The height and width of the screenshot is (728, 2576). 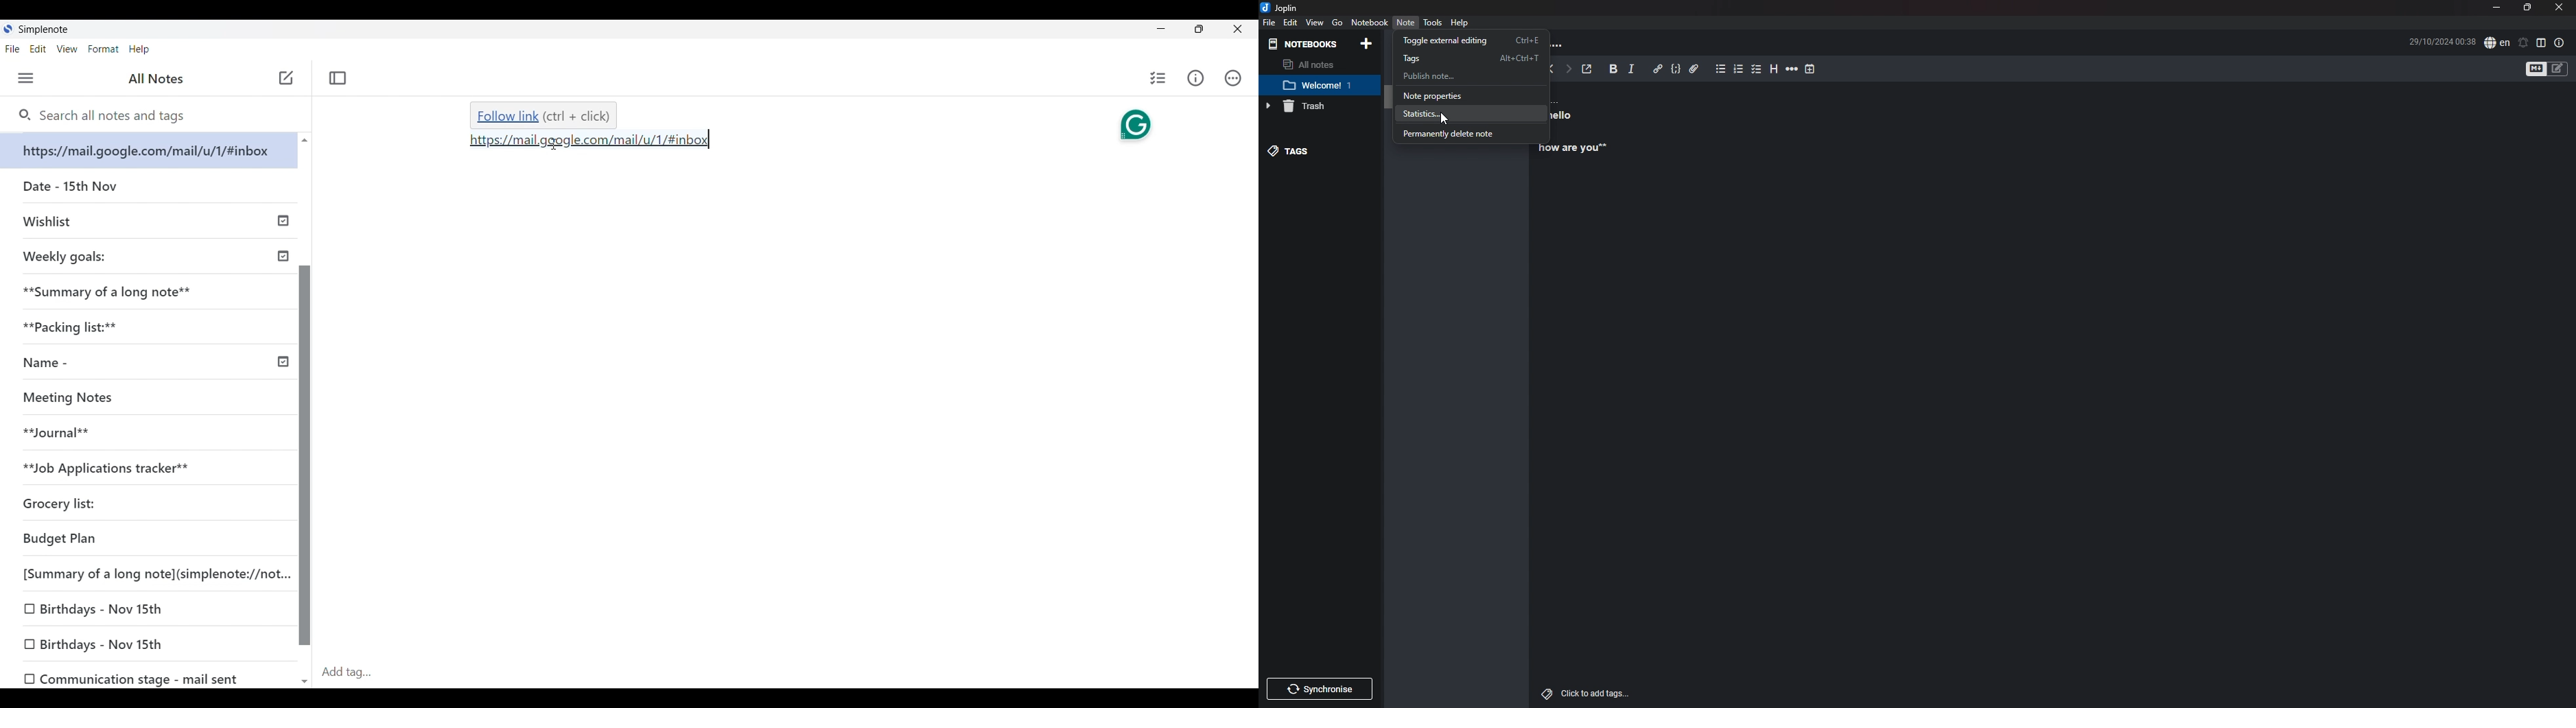 What do you see at coordinates (1313, 63) in the screenshot?
I see `All notes` at bounding box center [1313, 63].